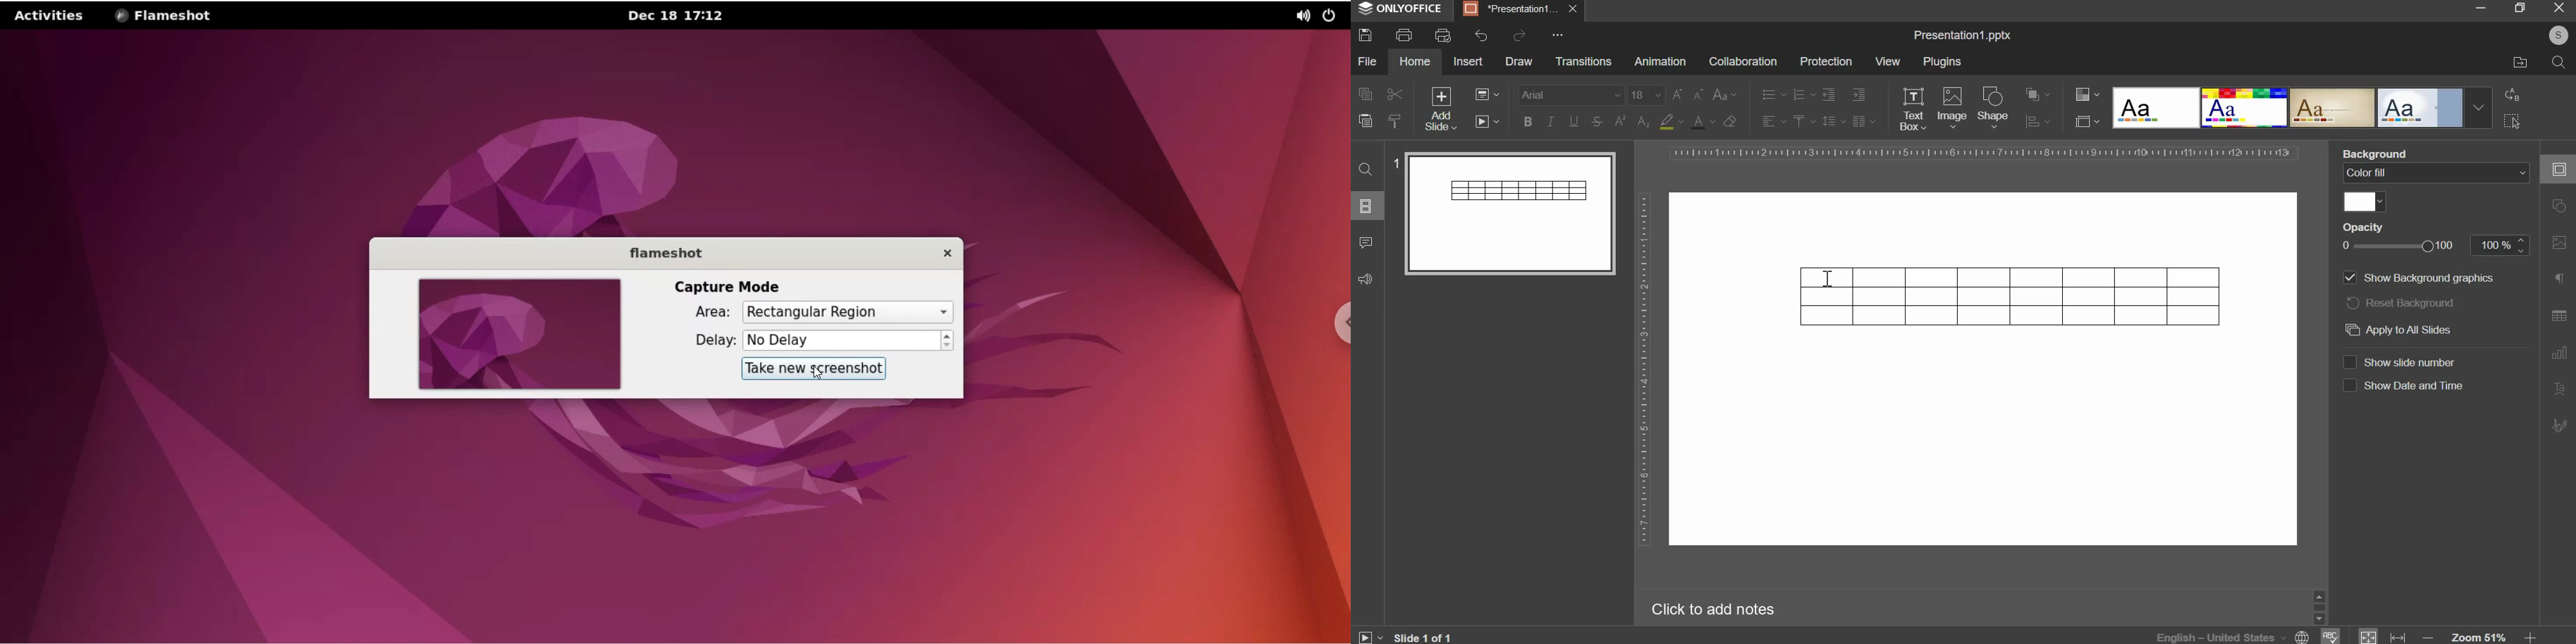 The width and height of the screenshot is (2576, 644). I want to click on view, so click(1888, 61).